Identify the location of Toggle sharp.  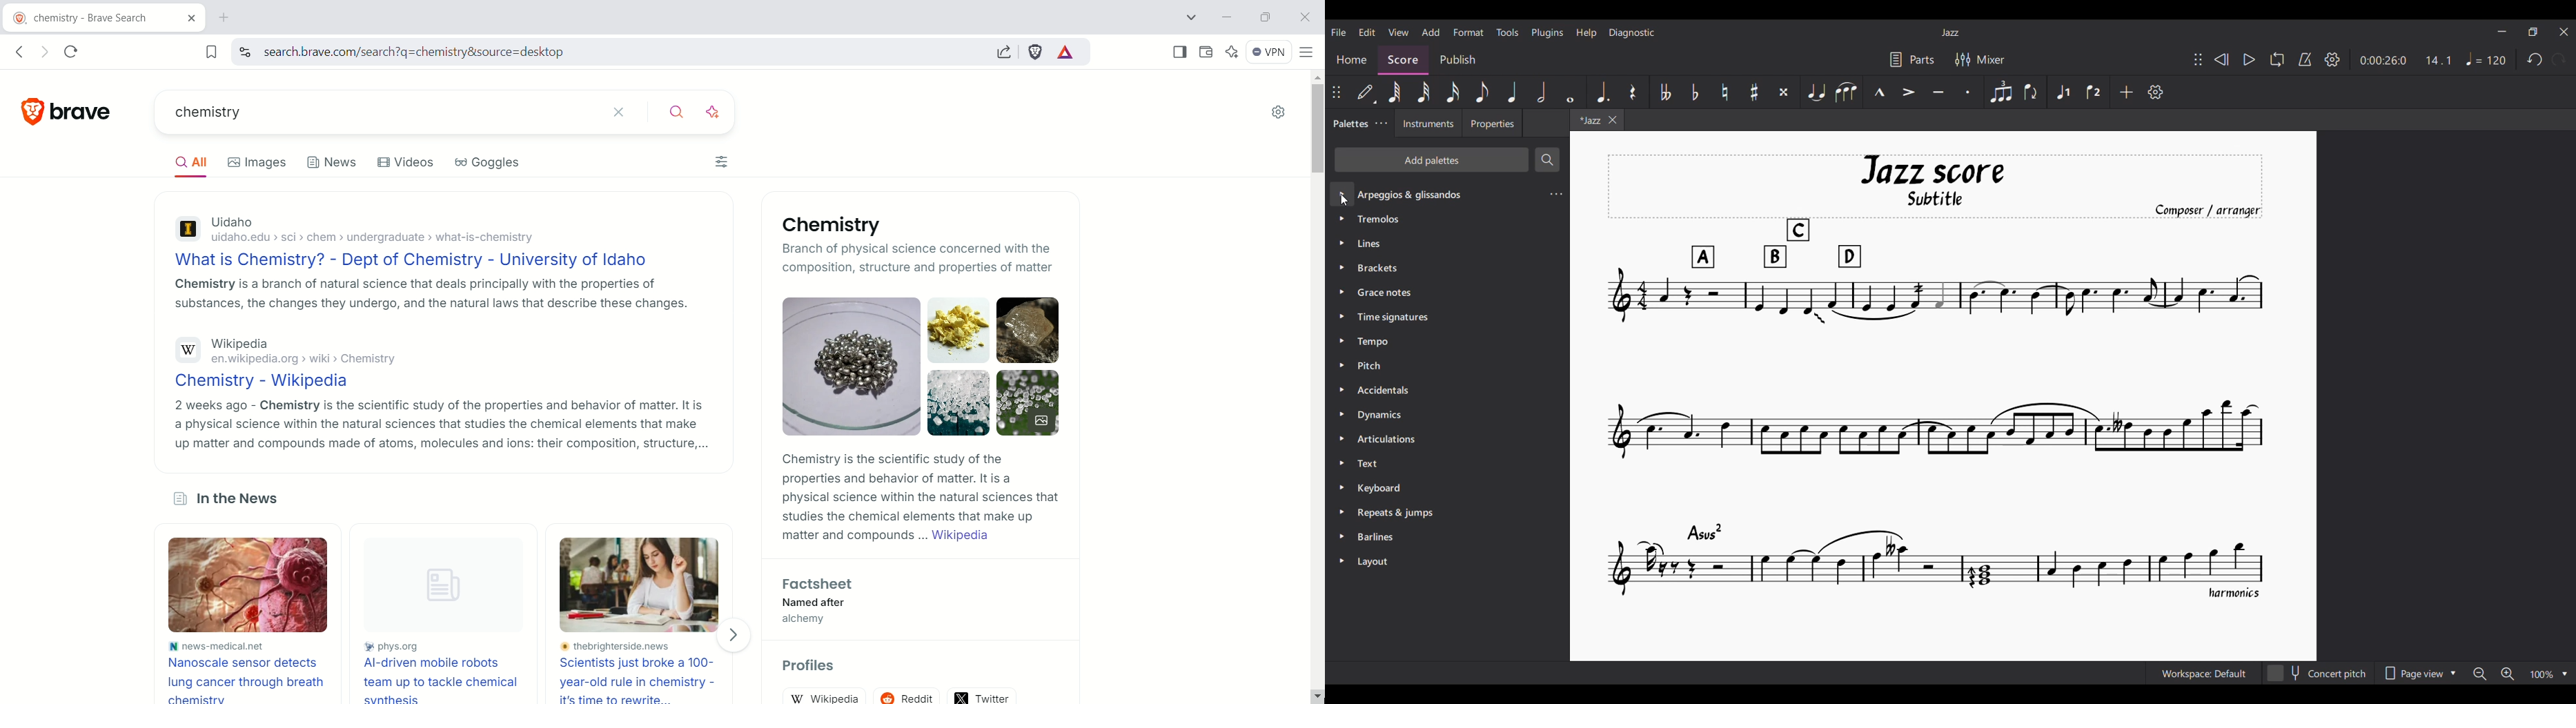
(1754, 92).